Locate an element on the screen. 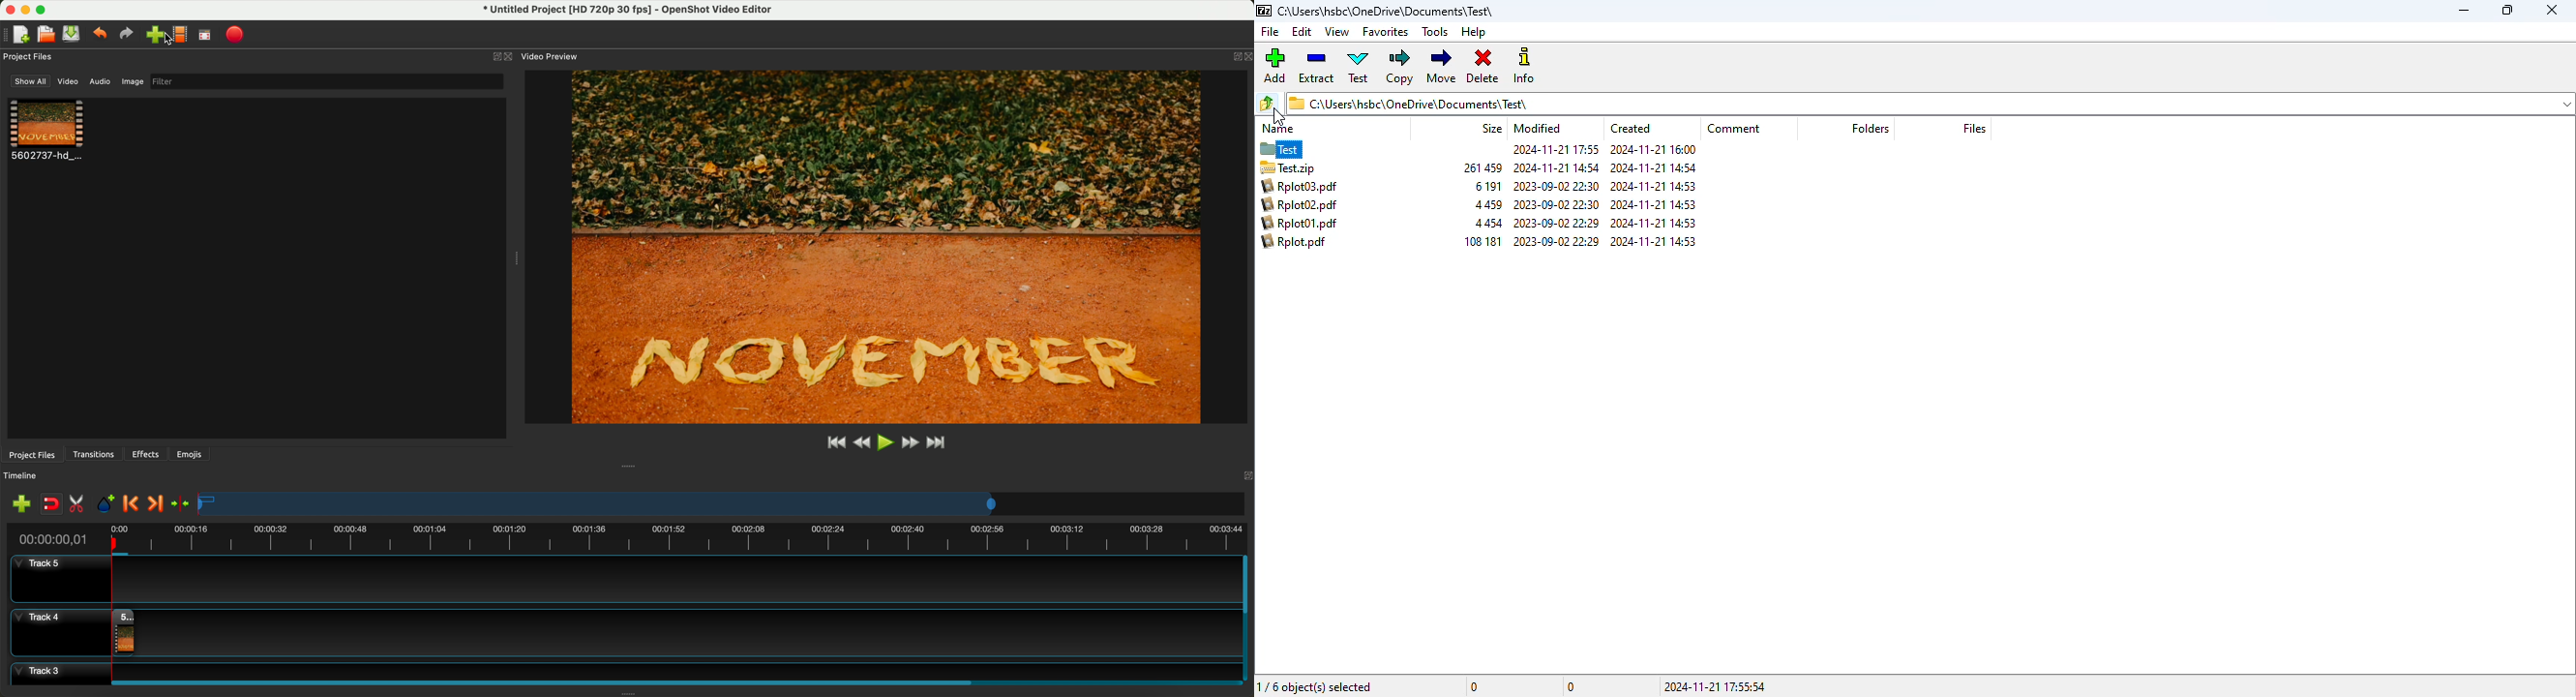  2024-11-21 14:53 is located at coordinates (1654, 186).